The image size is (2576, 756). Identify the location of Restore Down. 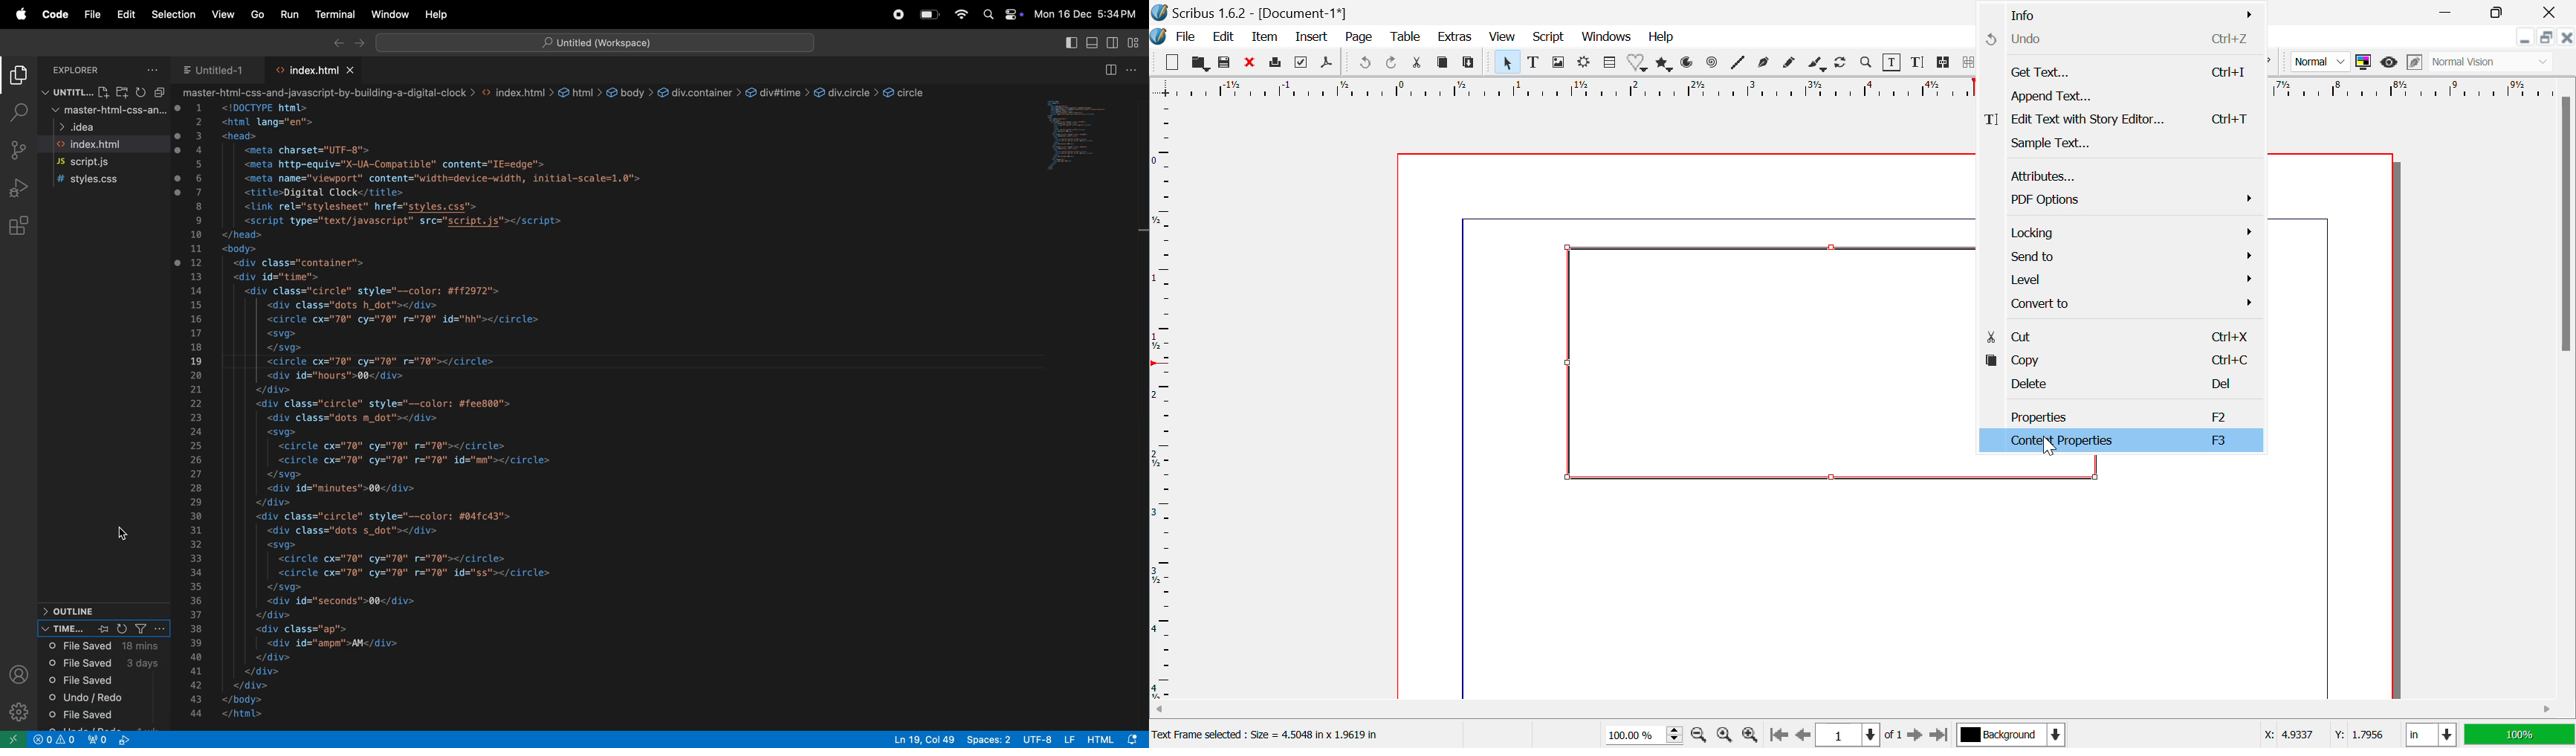
(2450, 11).